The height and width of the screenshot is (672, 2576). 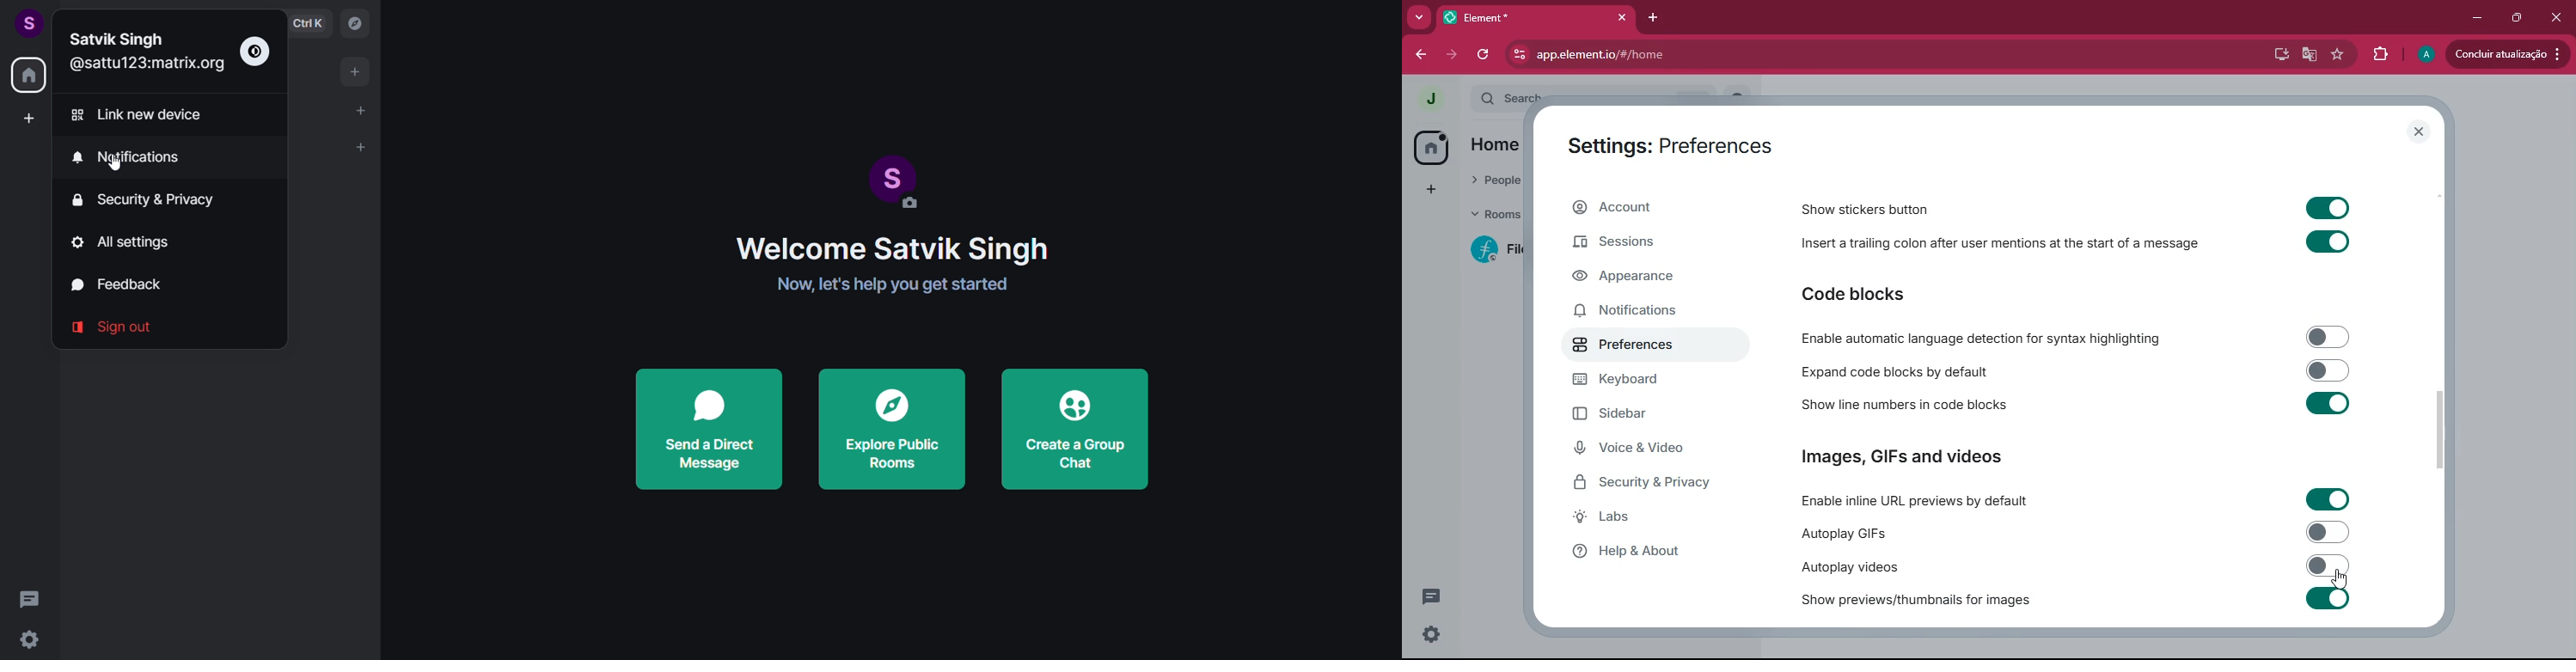 What do you see at coordinates (1904, 458) in the screenshot?
I see `images ` at bounding box center [1904, 458].